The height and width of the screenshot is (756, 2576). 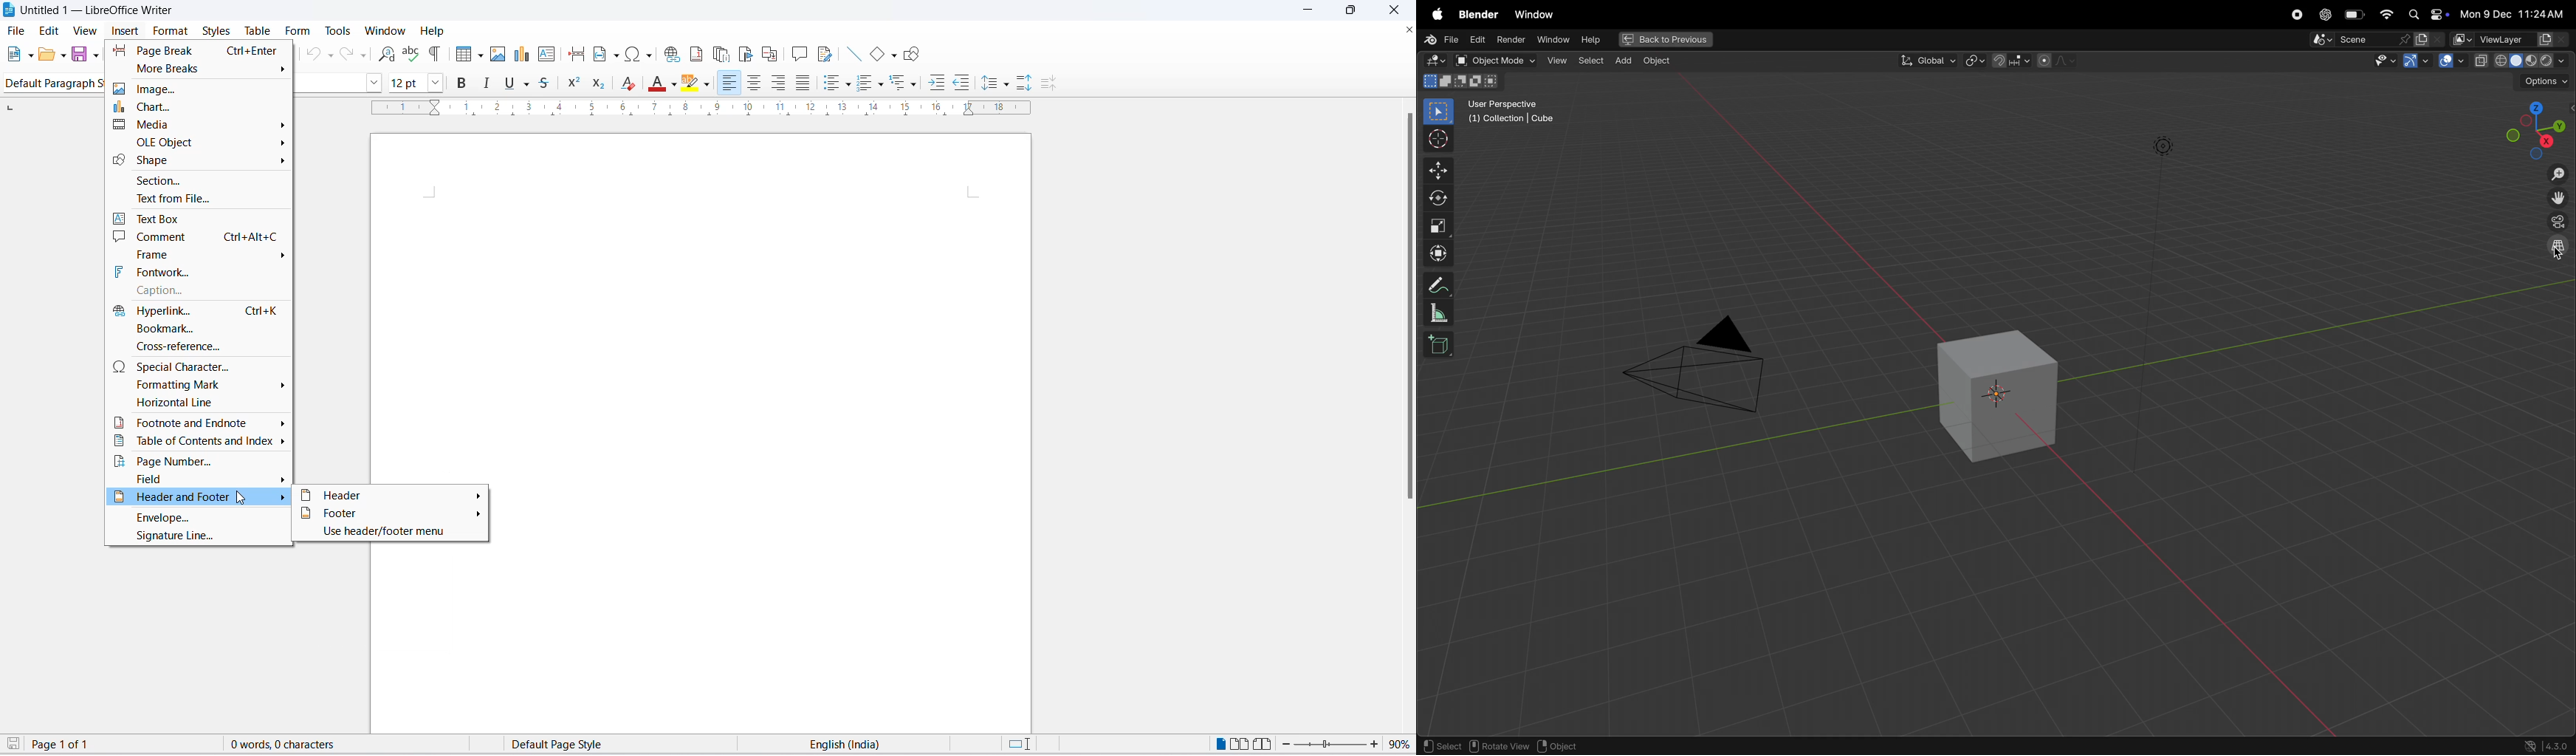 I want to click on word and character count, so click(x=290, y=744).